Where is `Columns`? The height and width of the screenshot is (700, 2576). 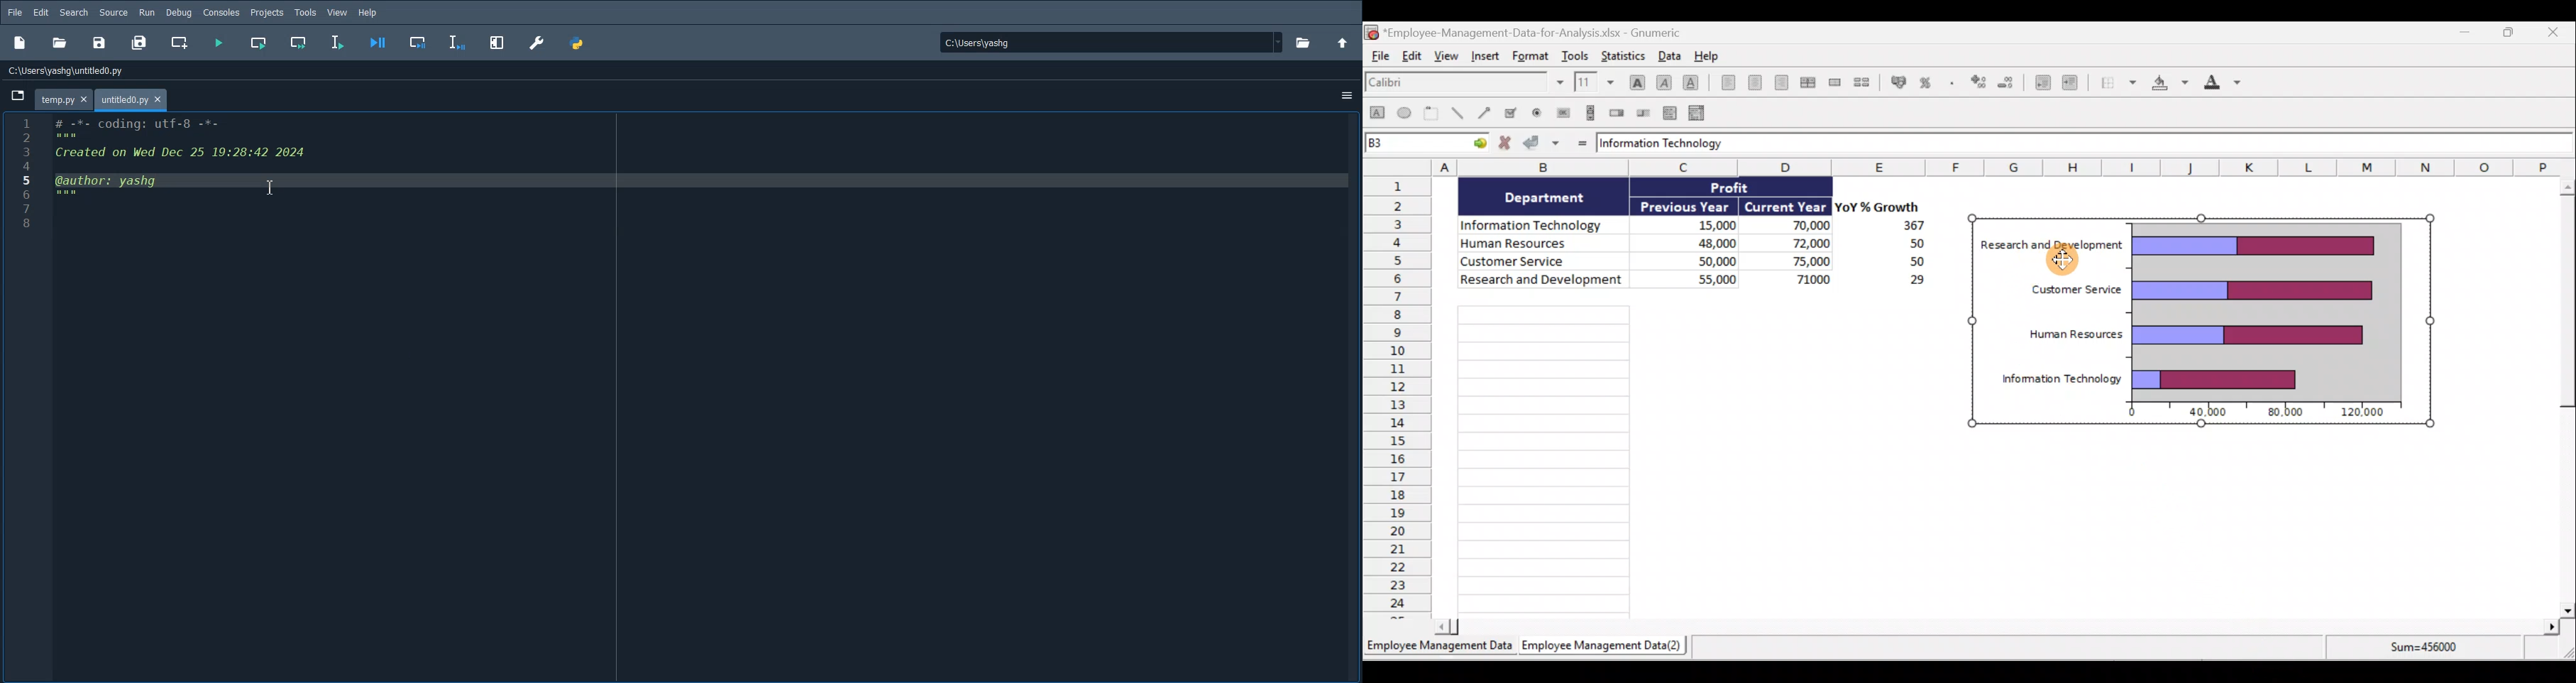 Columns is located at coordinates (2005, 166).